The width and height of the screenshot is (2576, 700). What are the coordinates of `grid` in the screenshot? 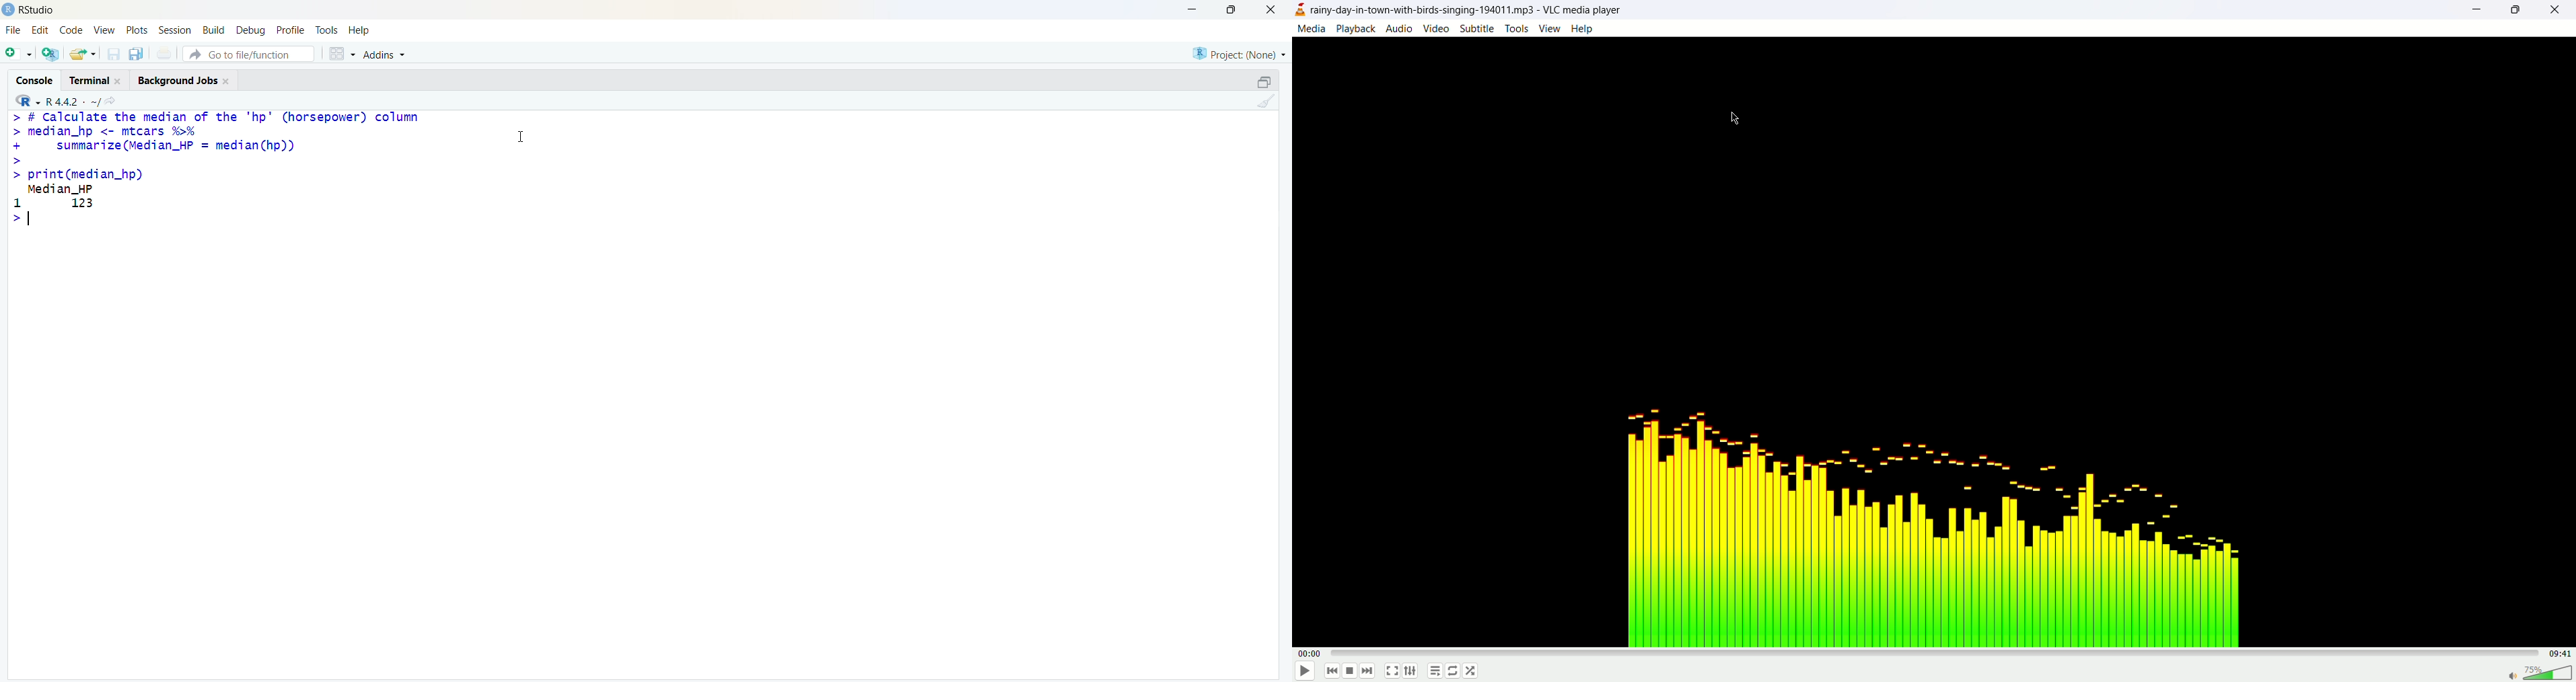 It's located at (343, 53).